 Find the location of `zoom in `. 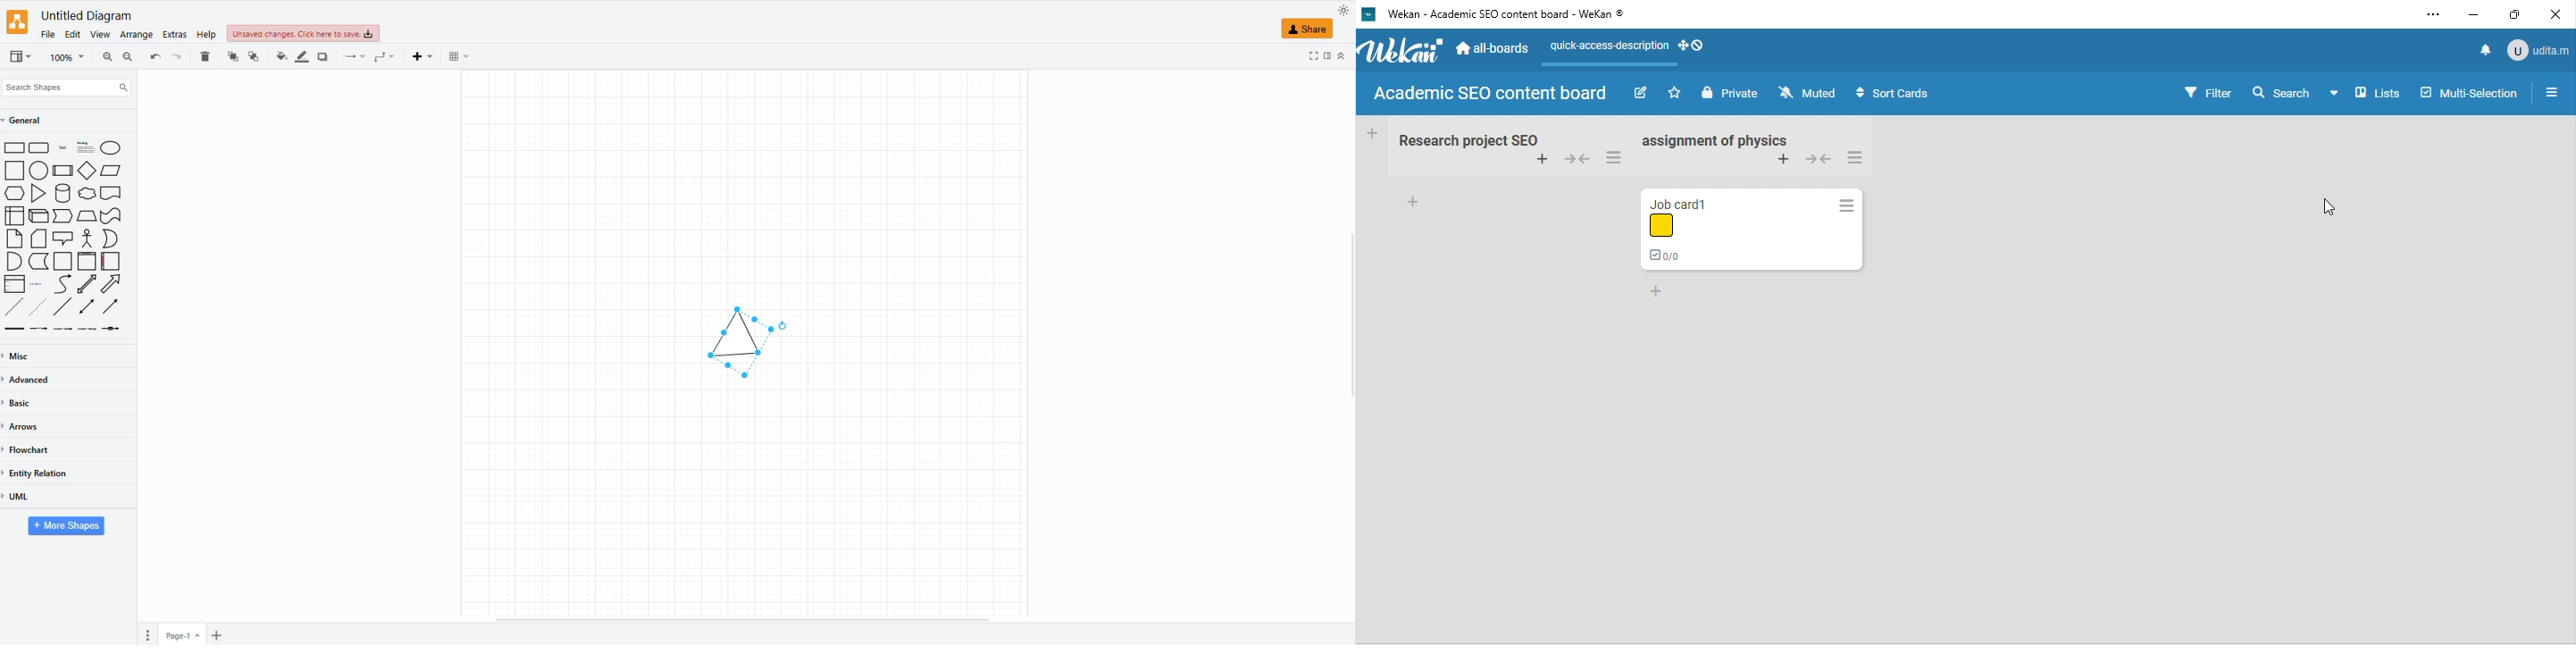

zoom in  is located at coordinates (125, 59).